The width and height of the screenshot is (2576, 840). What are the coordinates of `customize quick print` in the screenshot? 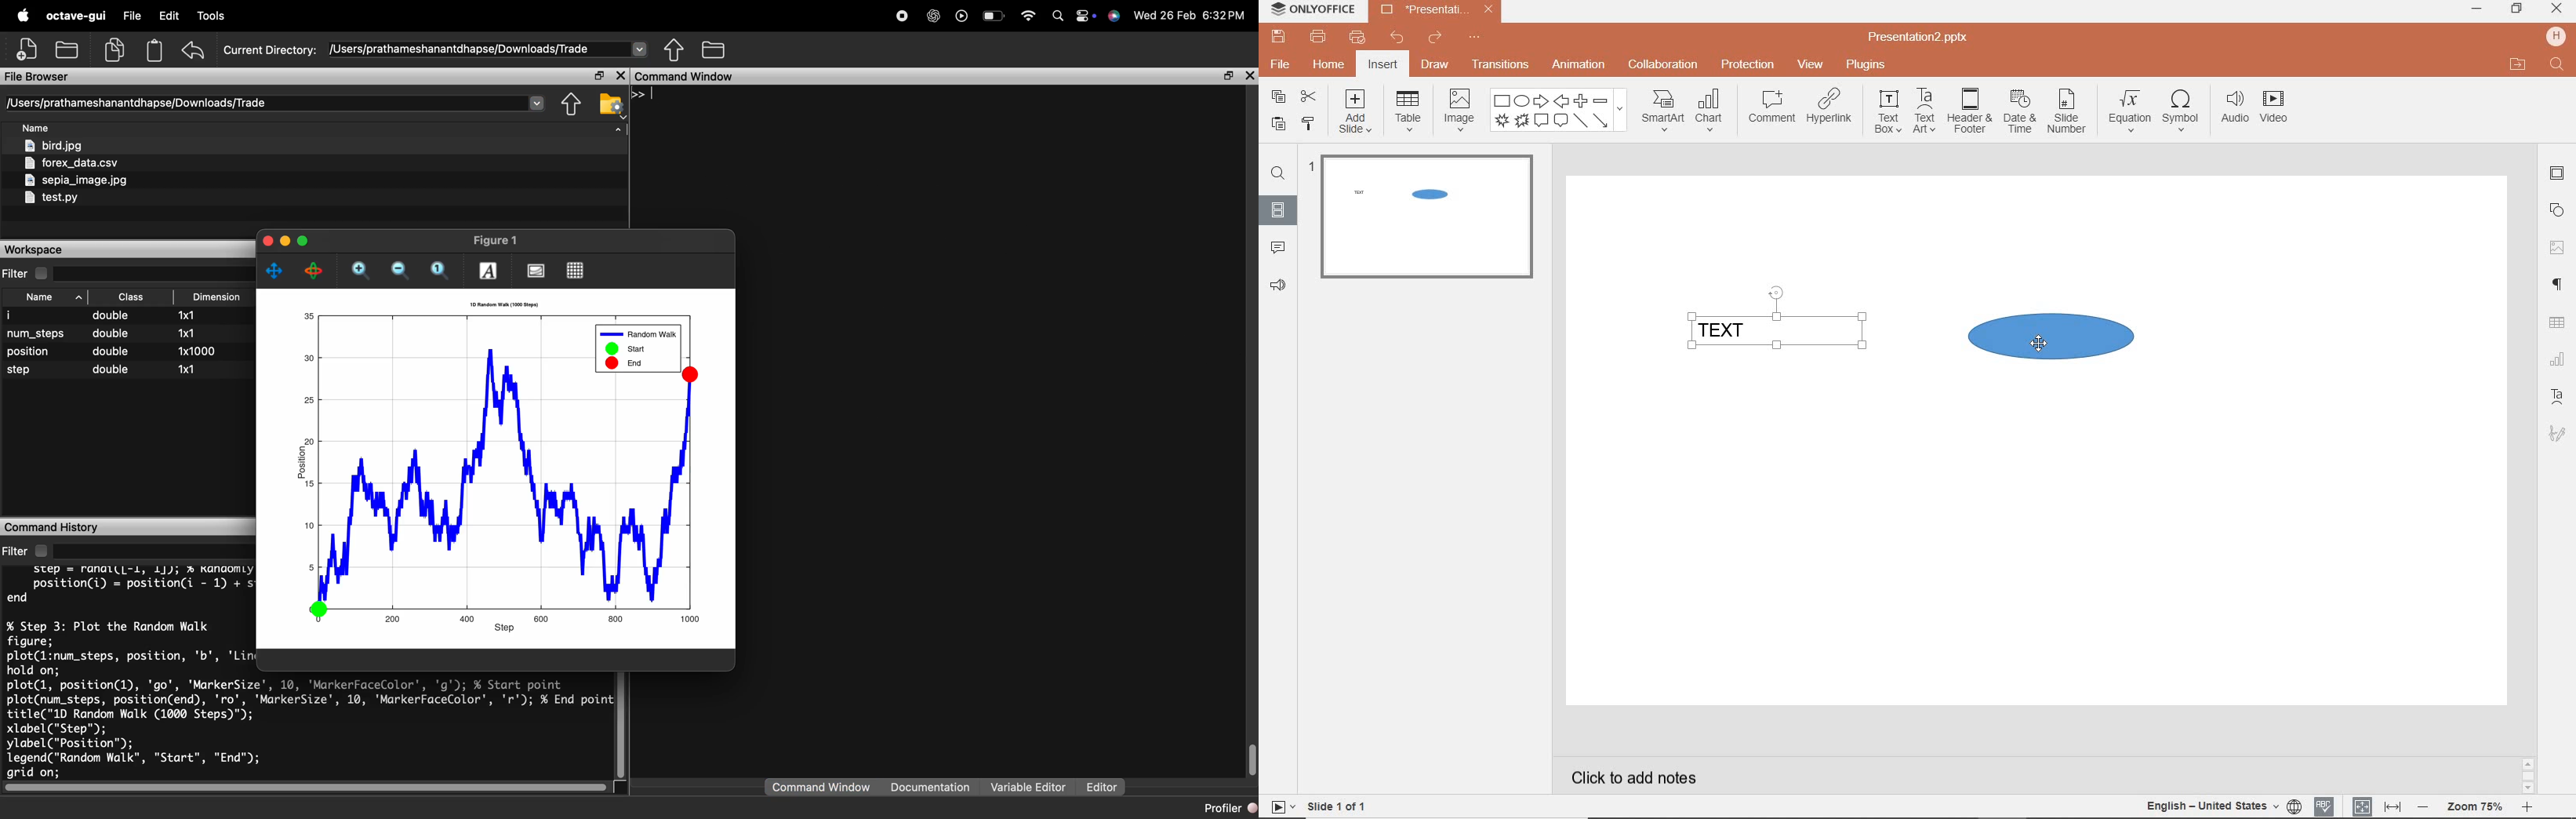 It's located at (1355, 38).